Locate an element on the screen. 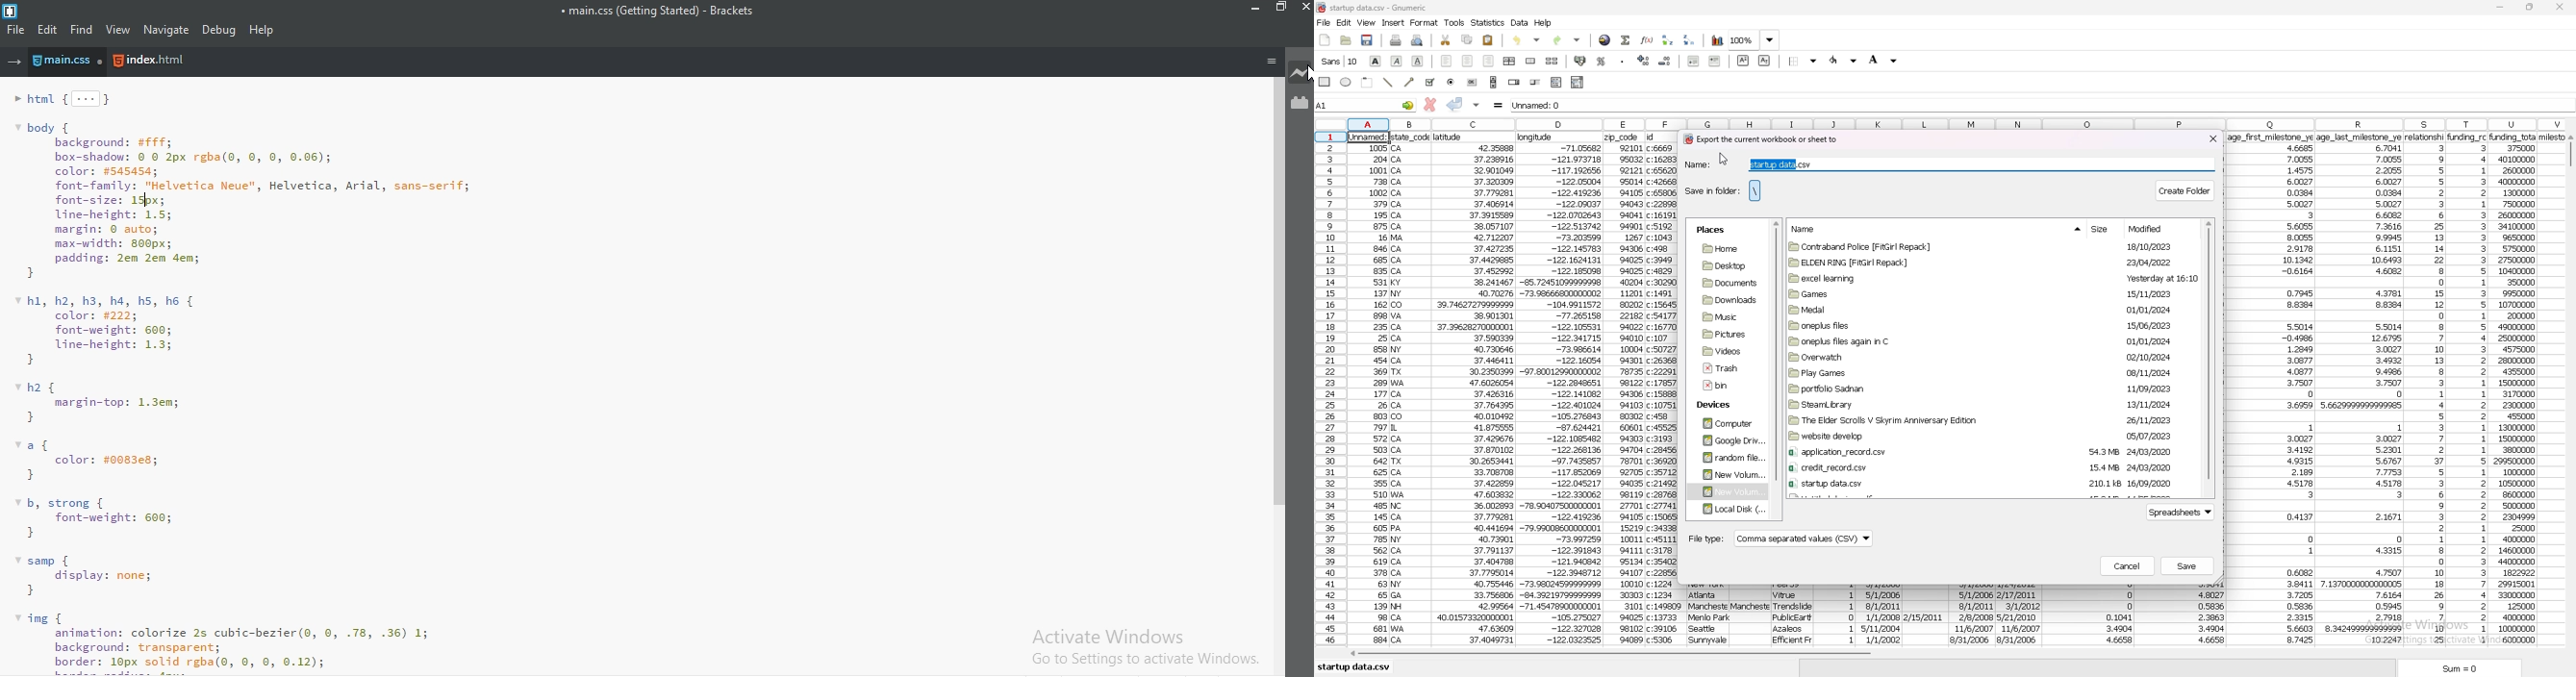 This screenshot has height=700, width=2576. underline is located at coordinates (1419, 61).